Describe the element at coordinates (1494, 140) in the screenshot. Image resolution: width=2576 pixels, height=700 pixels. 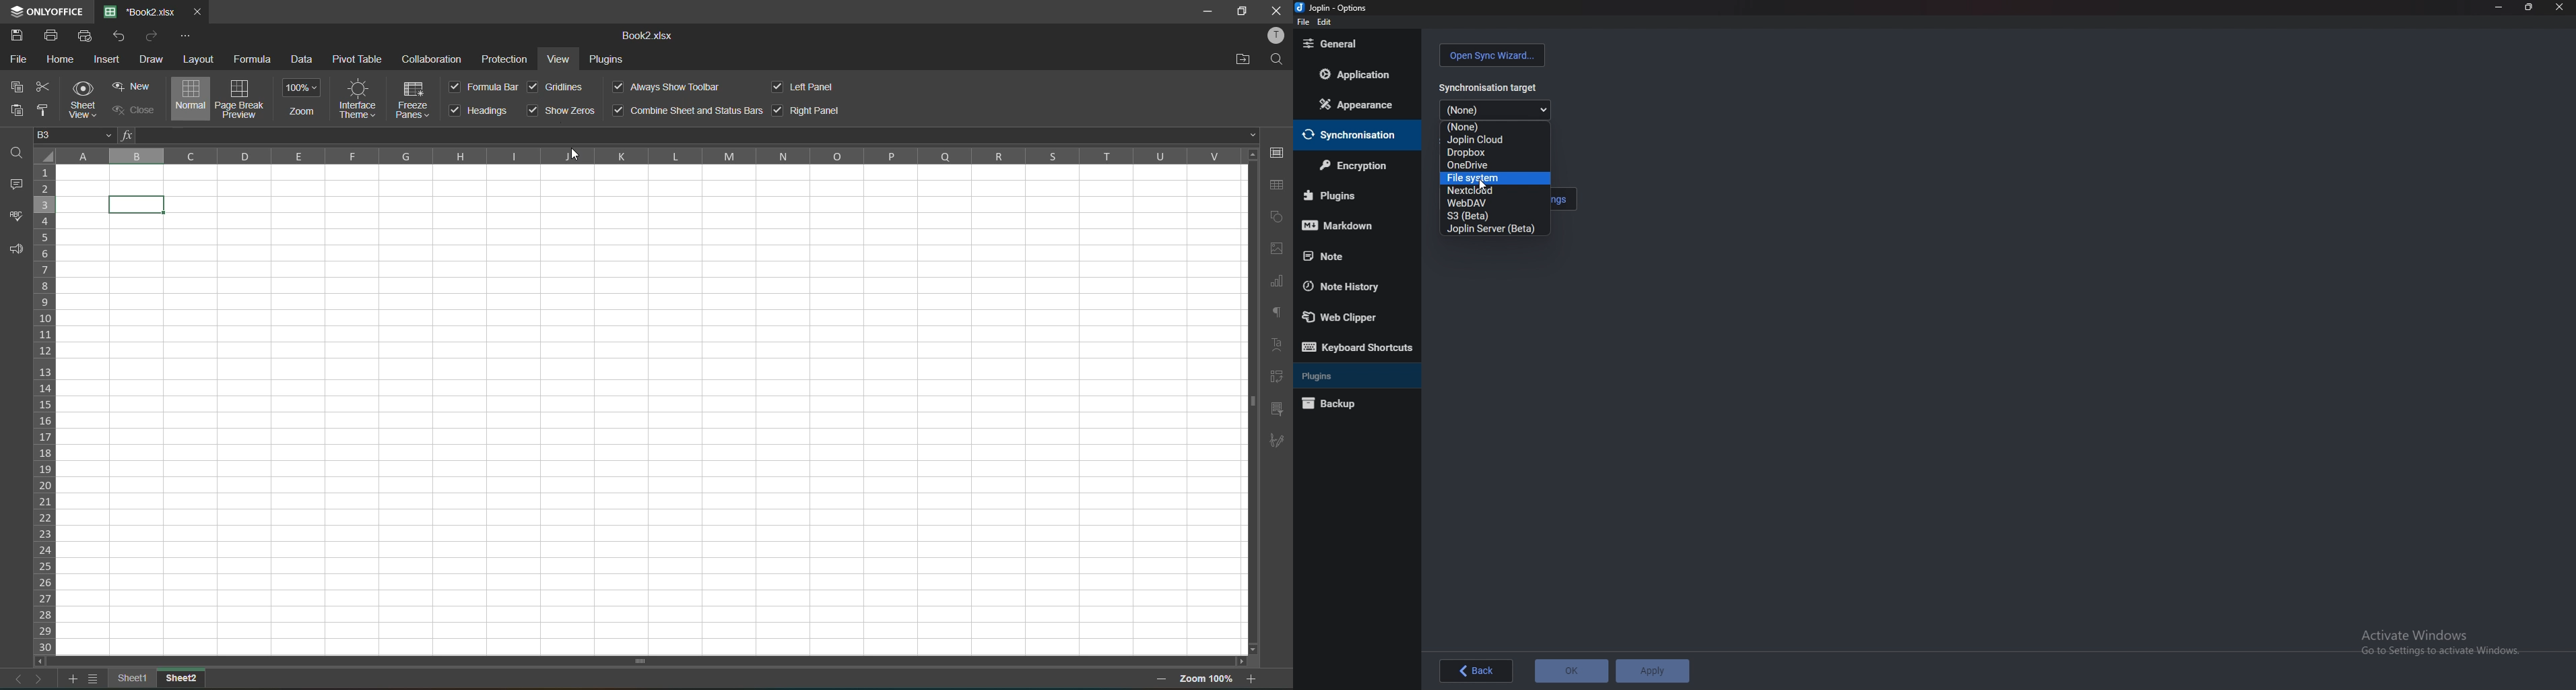
I see `joplin cloud` at that location.